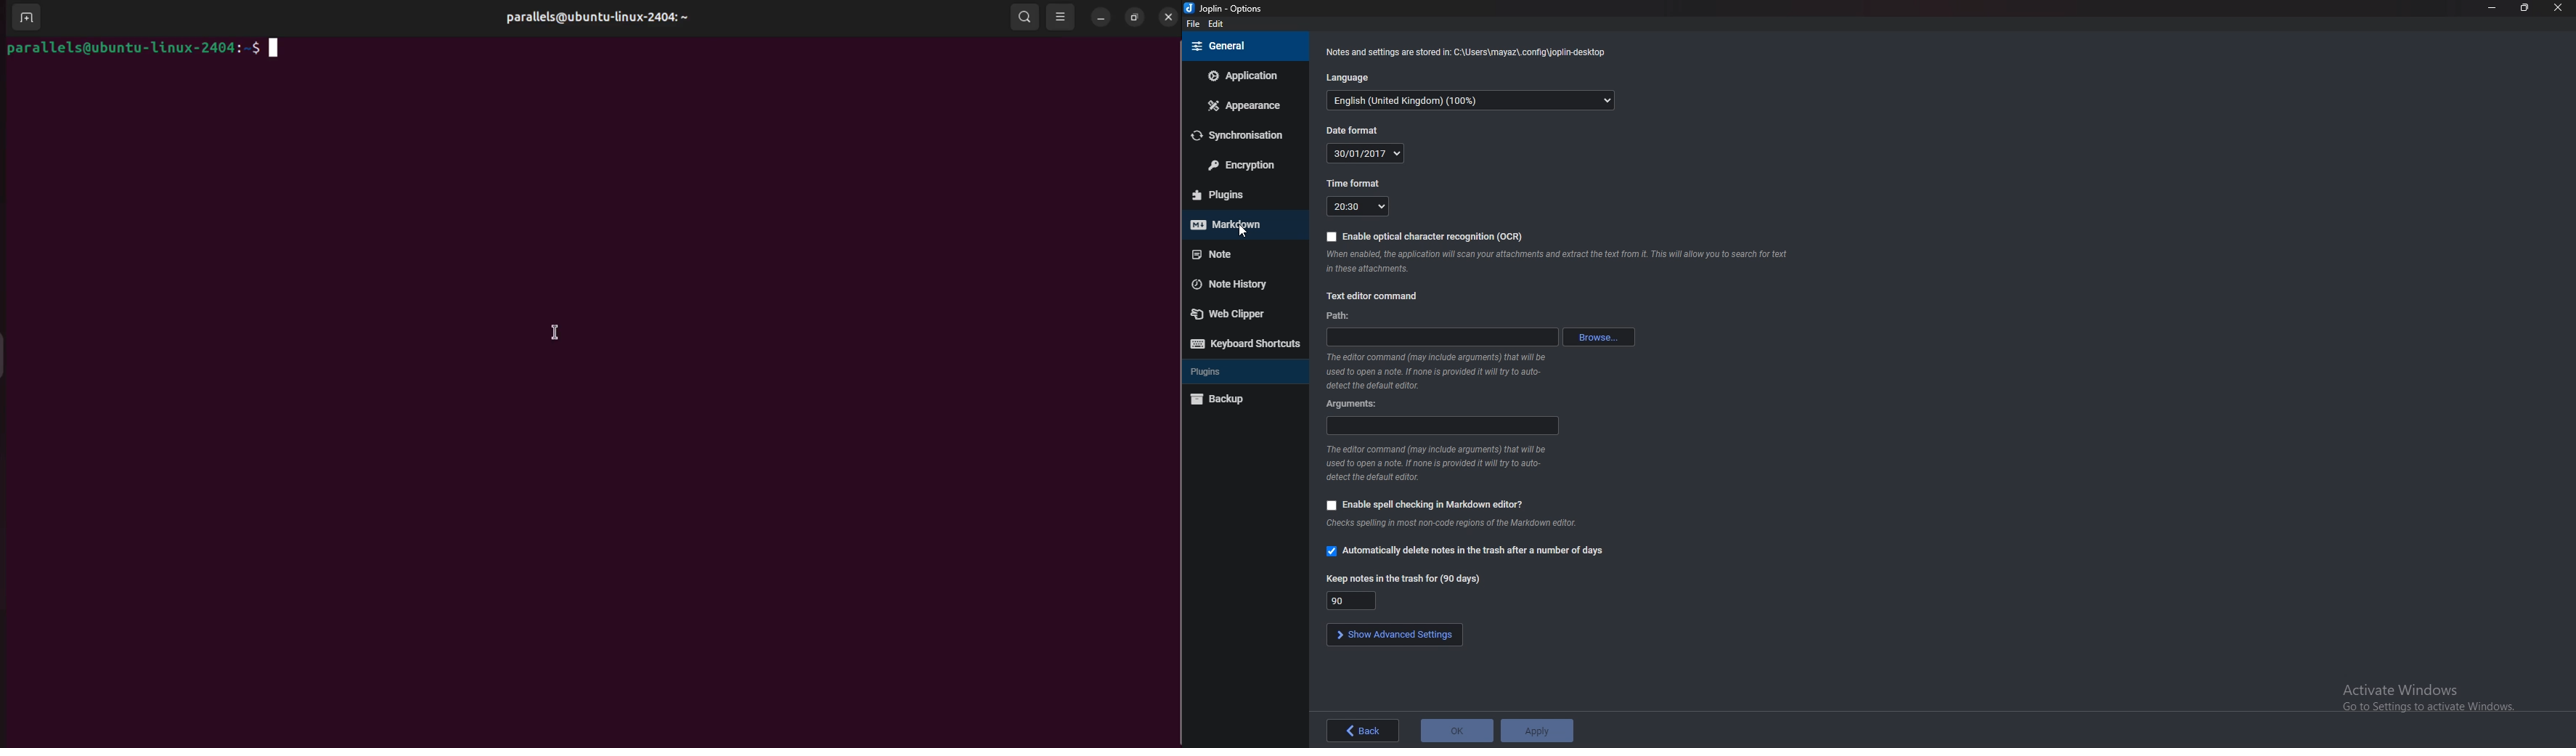 The width and height of the screenshot is (2576, 756). Describe the element at coordinates (1231, 8) in the screenshot. I see `options` at that location.